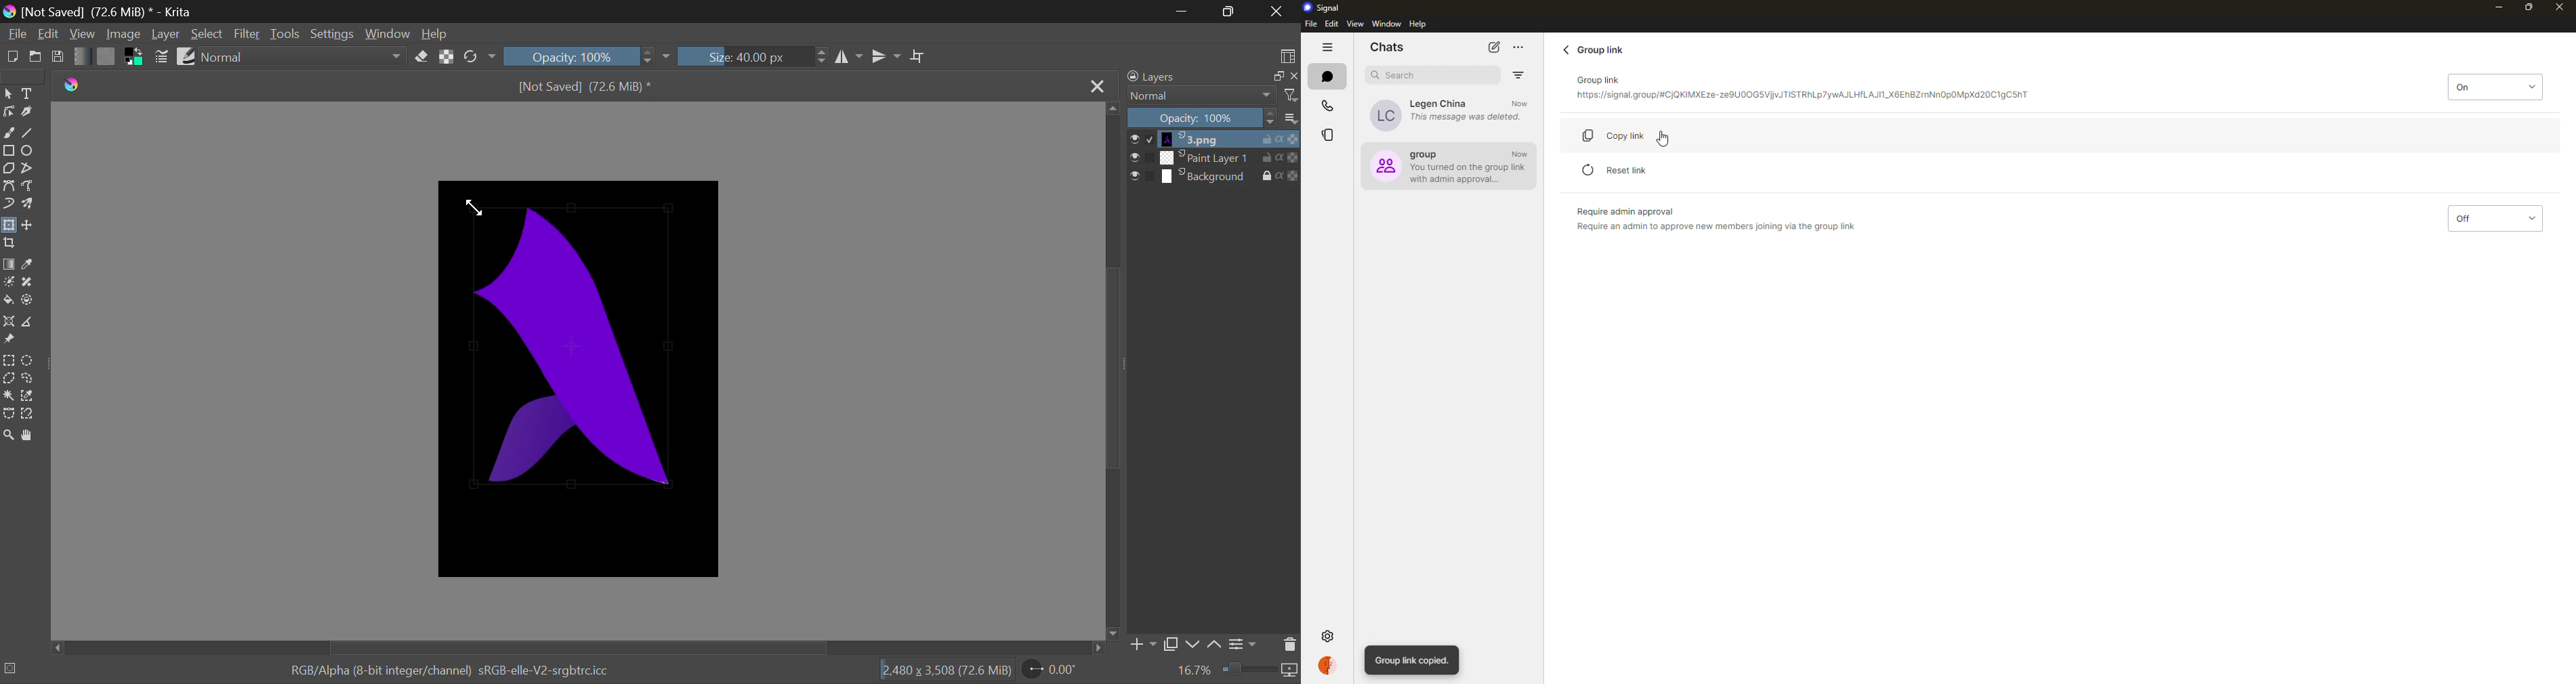 The image size is (2576, 700). What do you see at coordinates (1140, 177) in the screenshot?
I see `checkbox` at bounding box center [1140, 177].